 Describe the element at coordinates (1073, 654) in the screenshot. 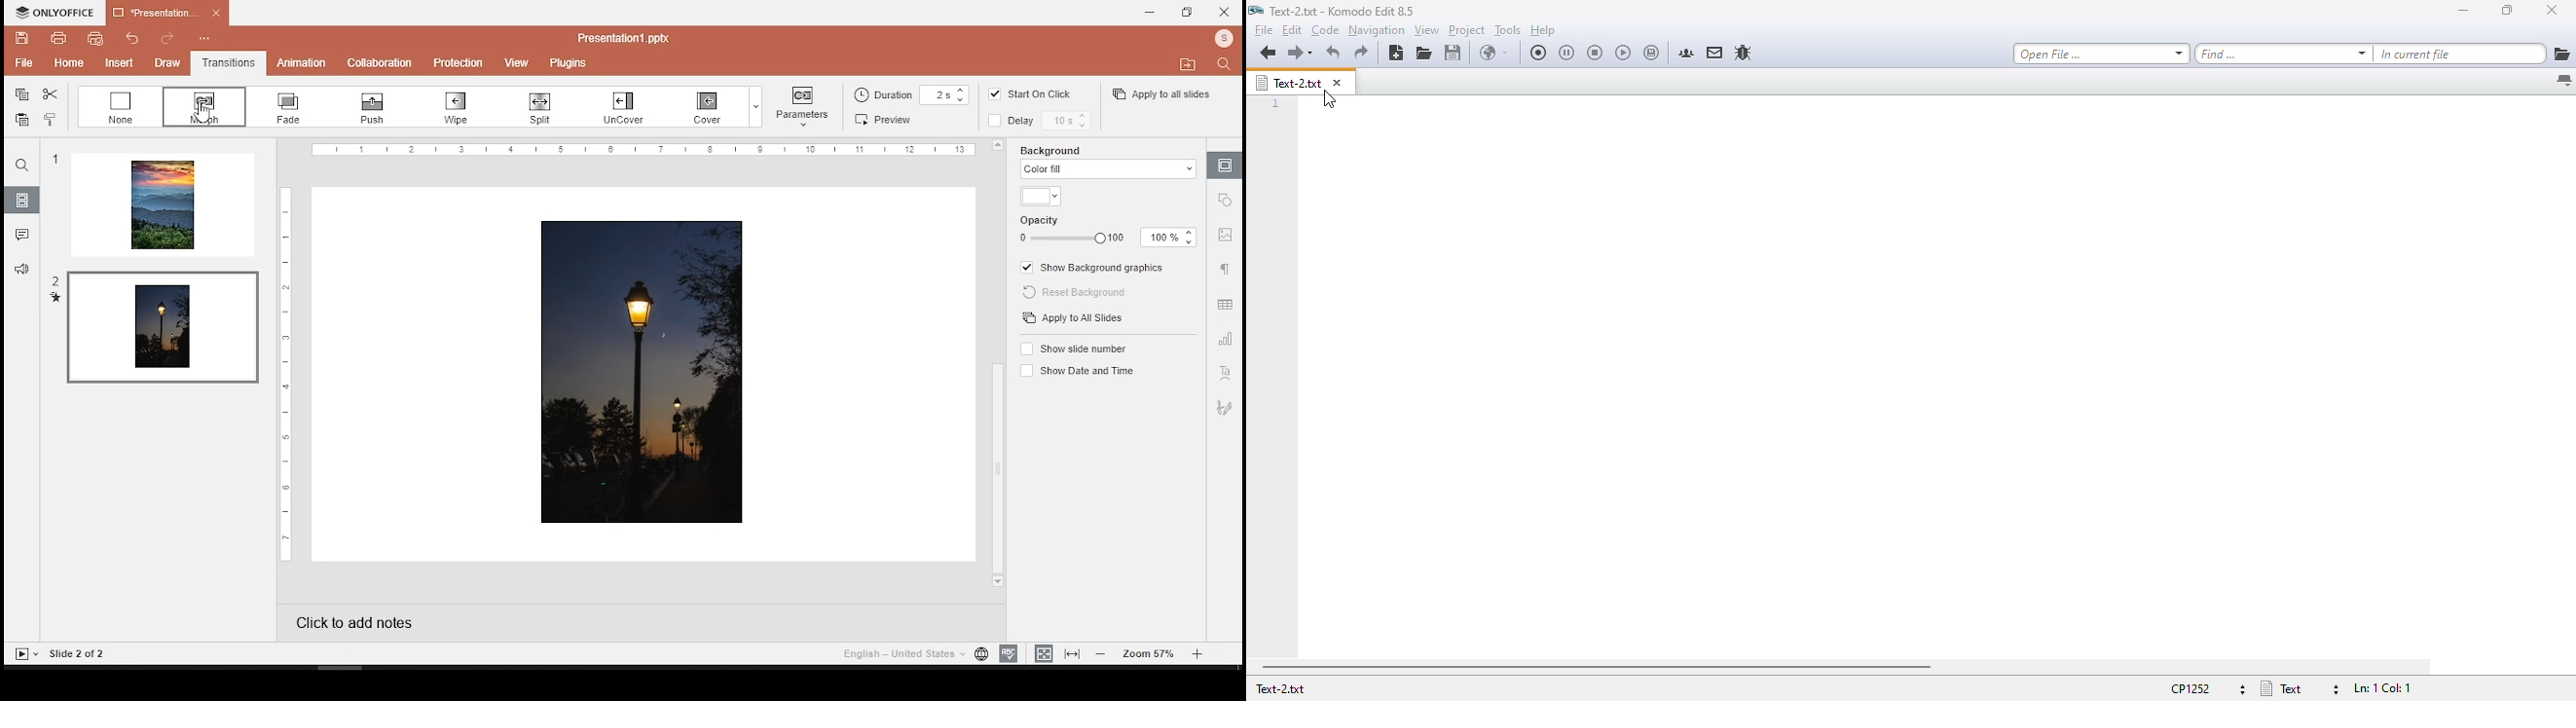

I see `fit to width` at that location.